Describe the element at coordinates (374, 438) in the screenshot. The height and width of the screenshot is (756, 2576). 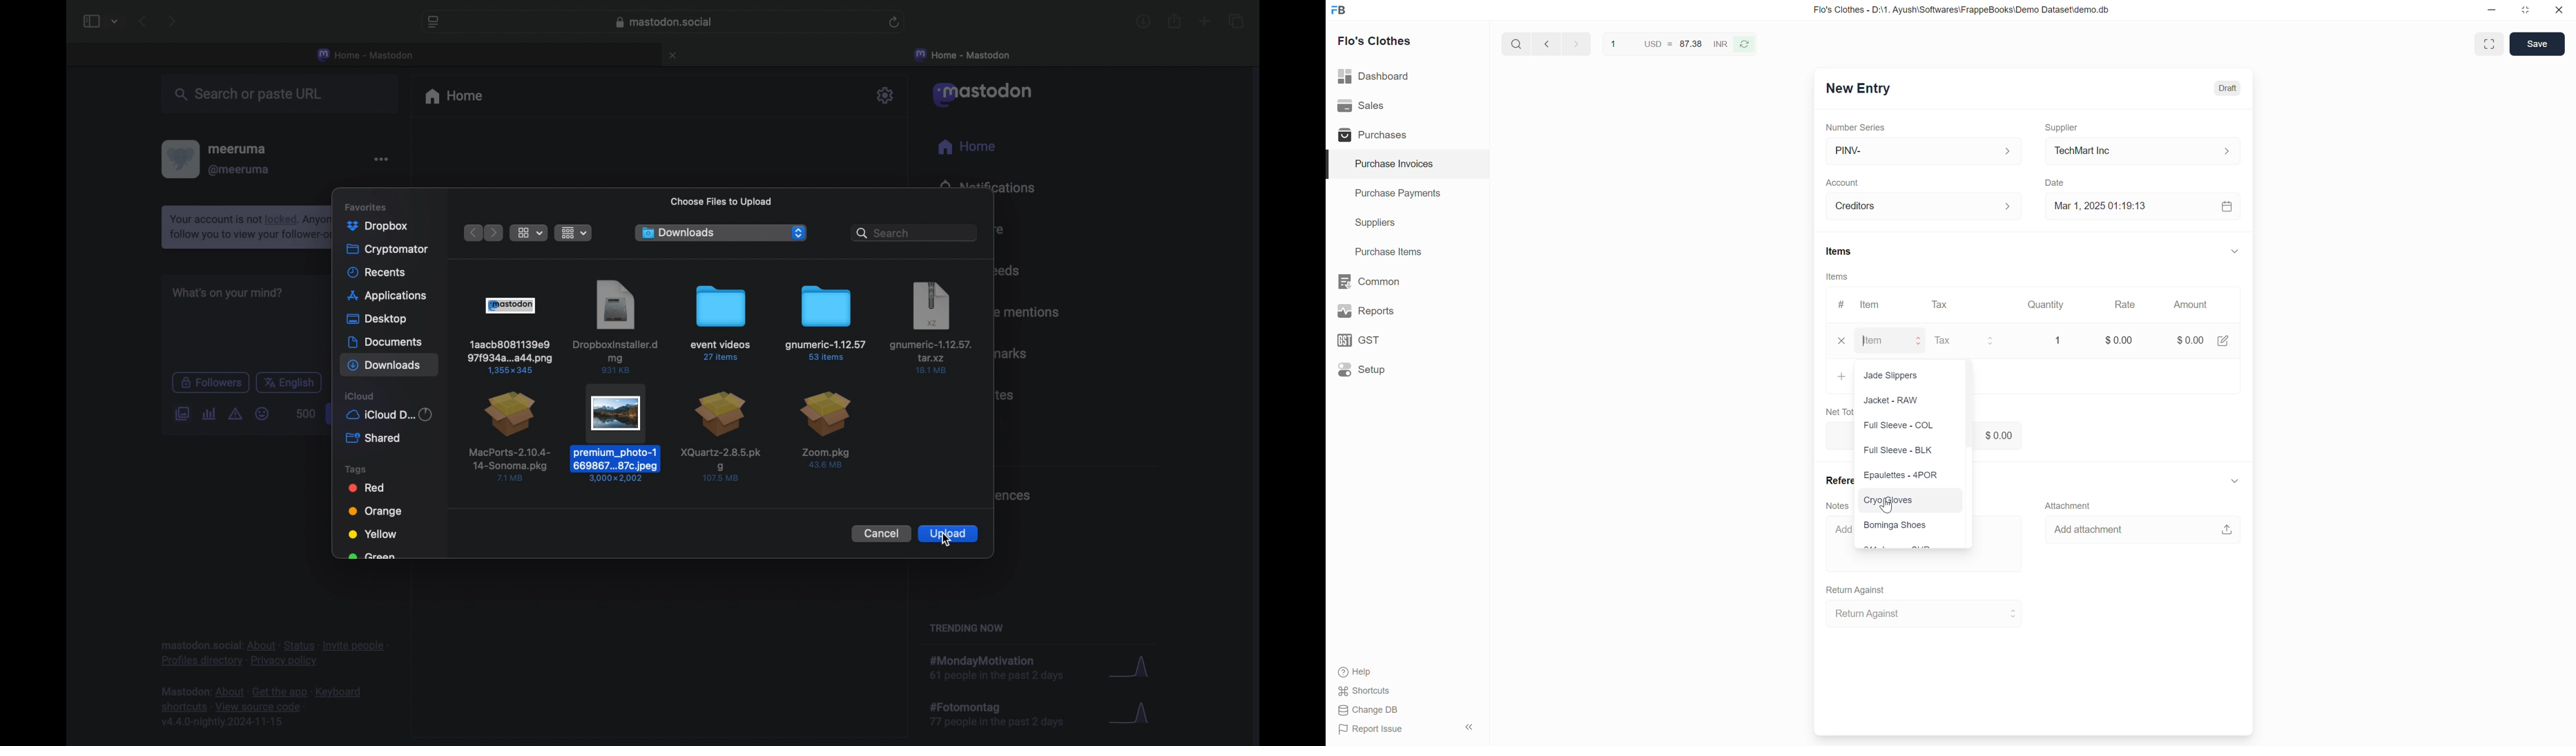
I see `shared` at that location.